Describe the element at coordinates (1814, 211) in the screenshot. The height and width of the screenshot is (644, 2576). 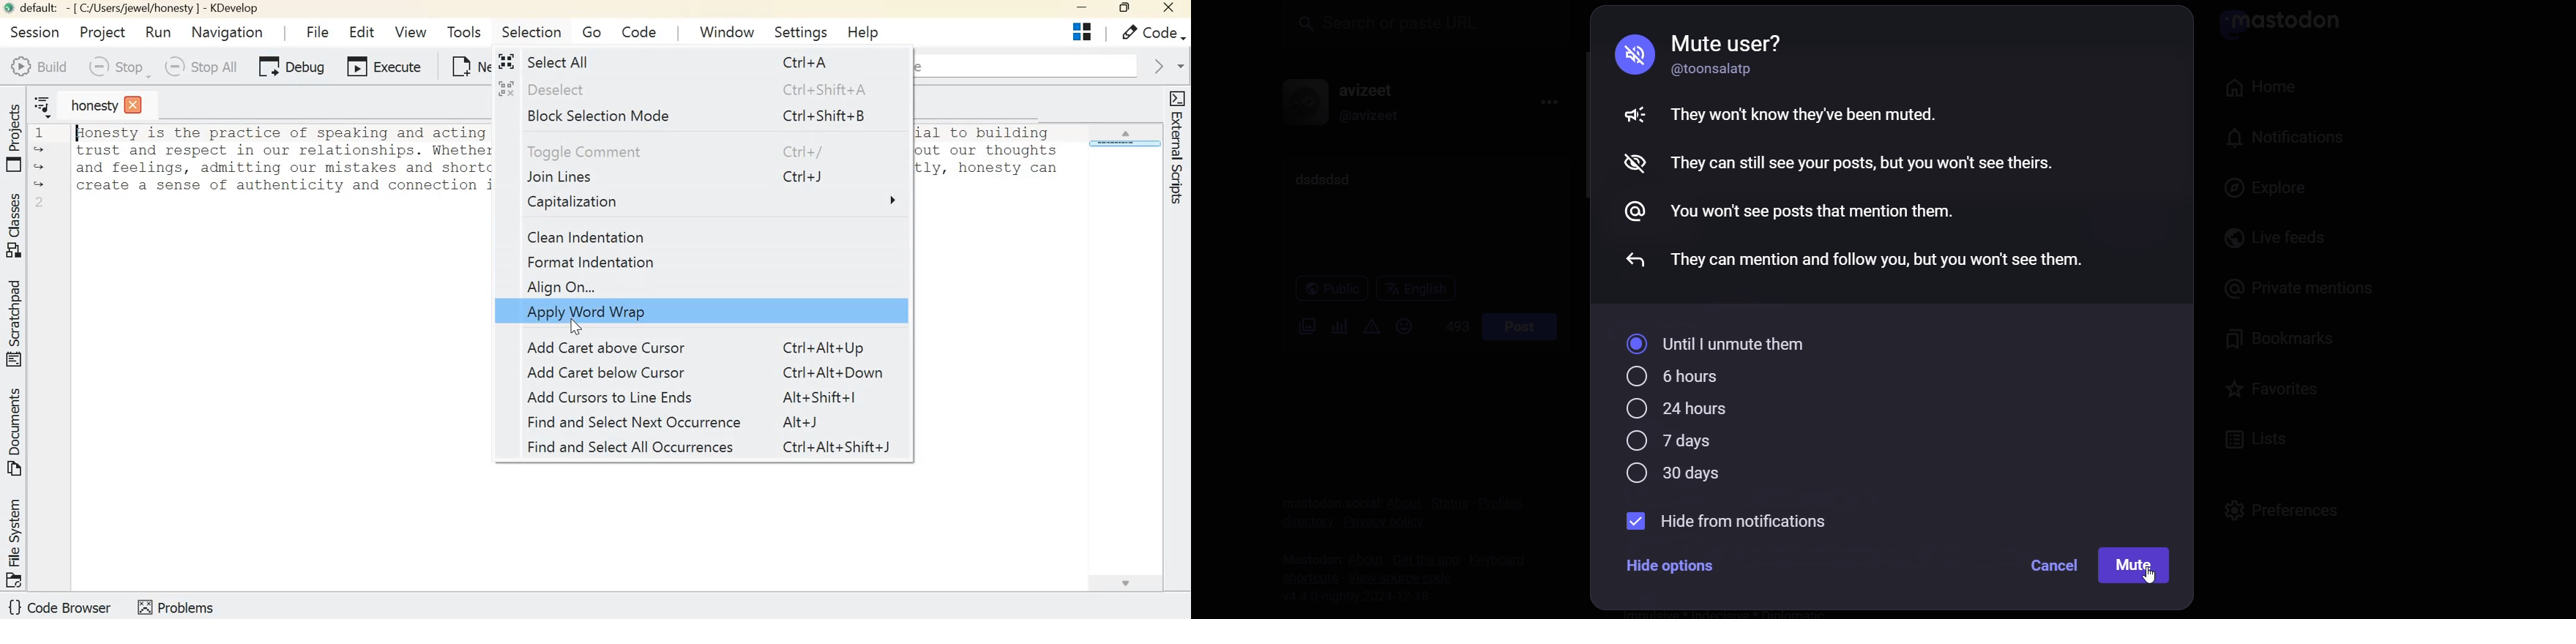
I see `` at that location.